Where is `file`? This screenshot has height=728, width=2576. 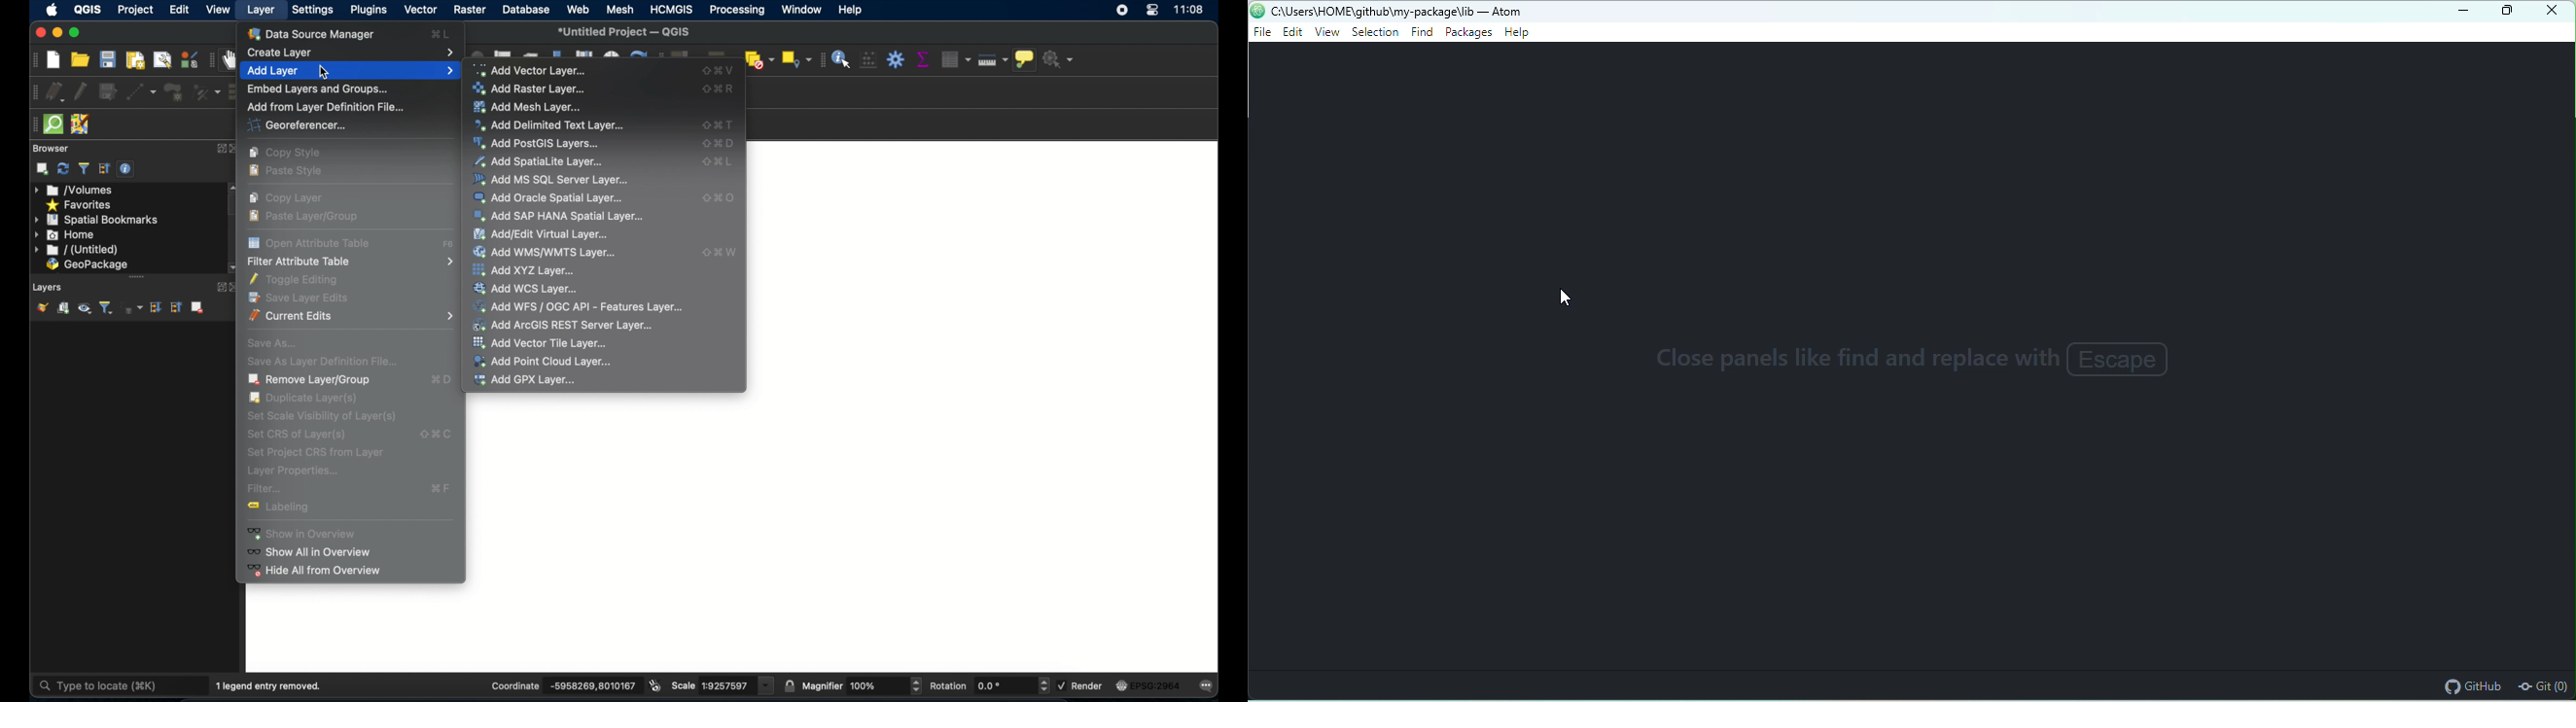
file is located at coordinates (1262, 33).